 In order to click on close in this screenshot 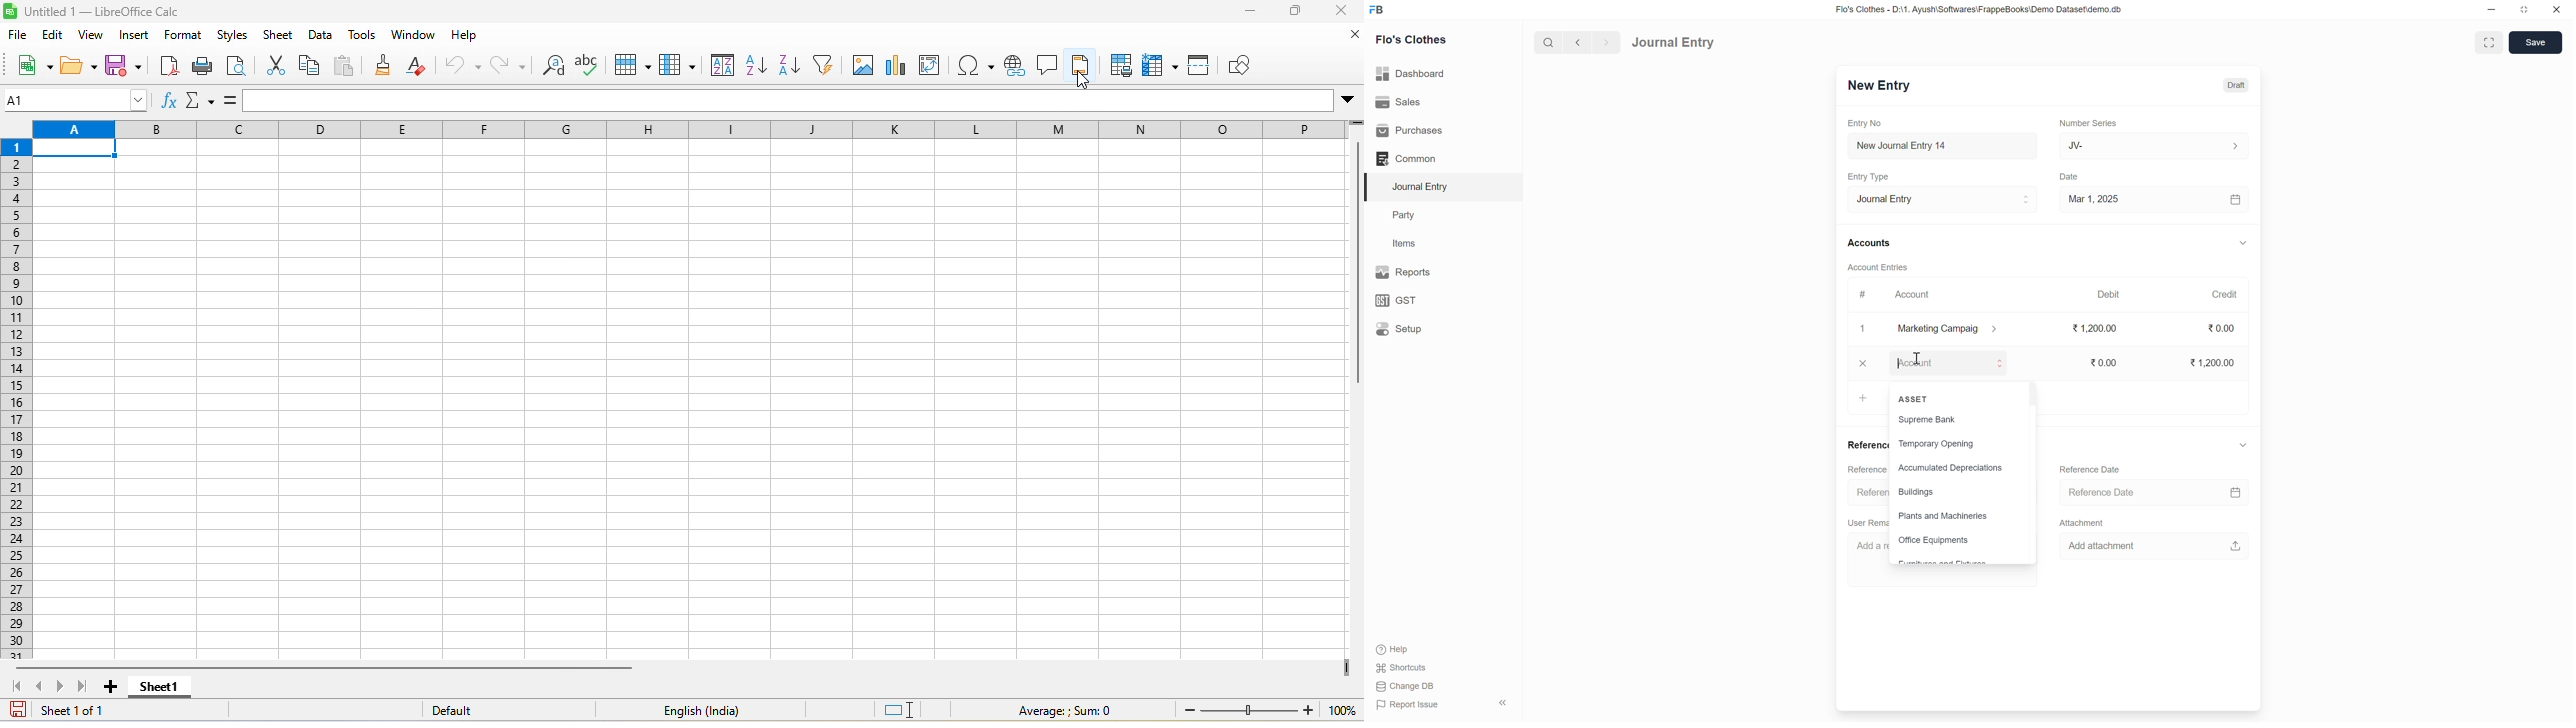, I will do `click(1863, 363)`.